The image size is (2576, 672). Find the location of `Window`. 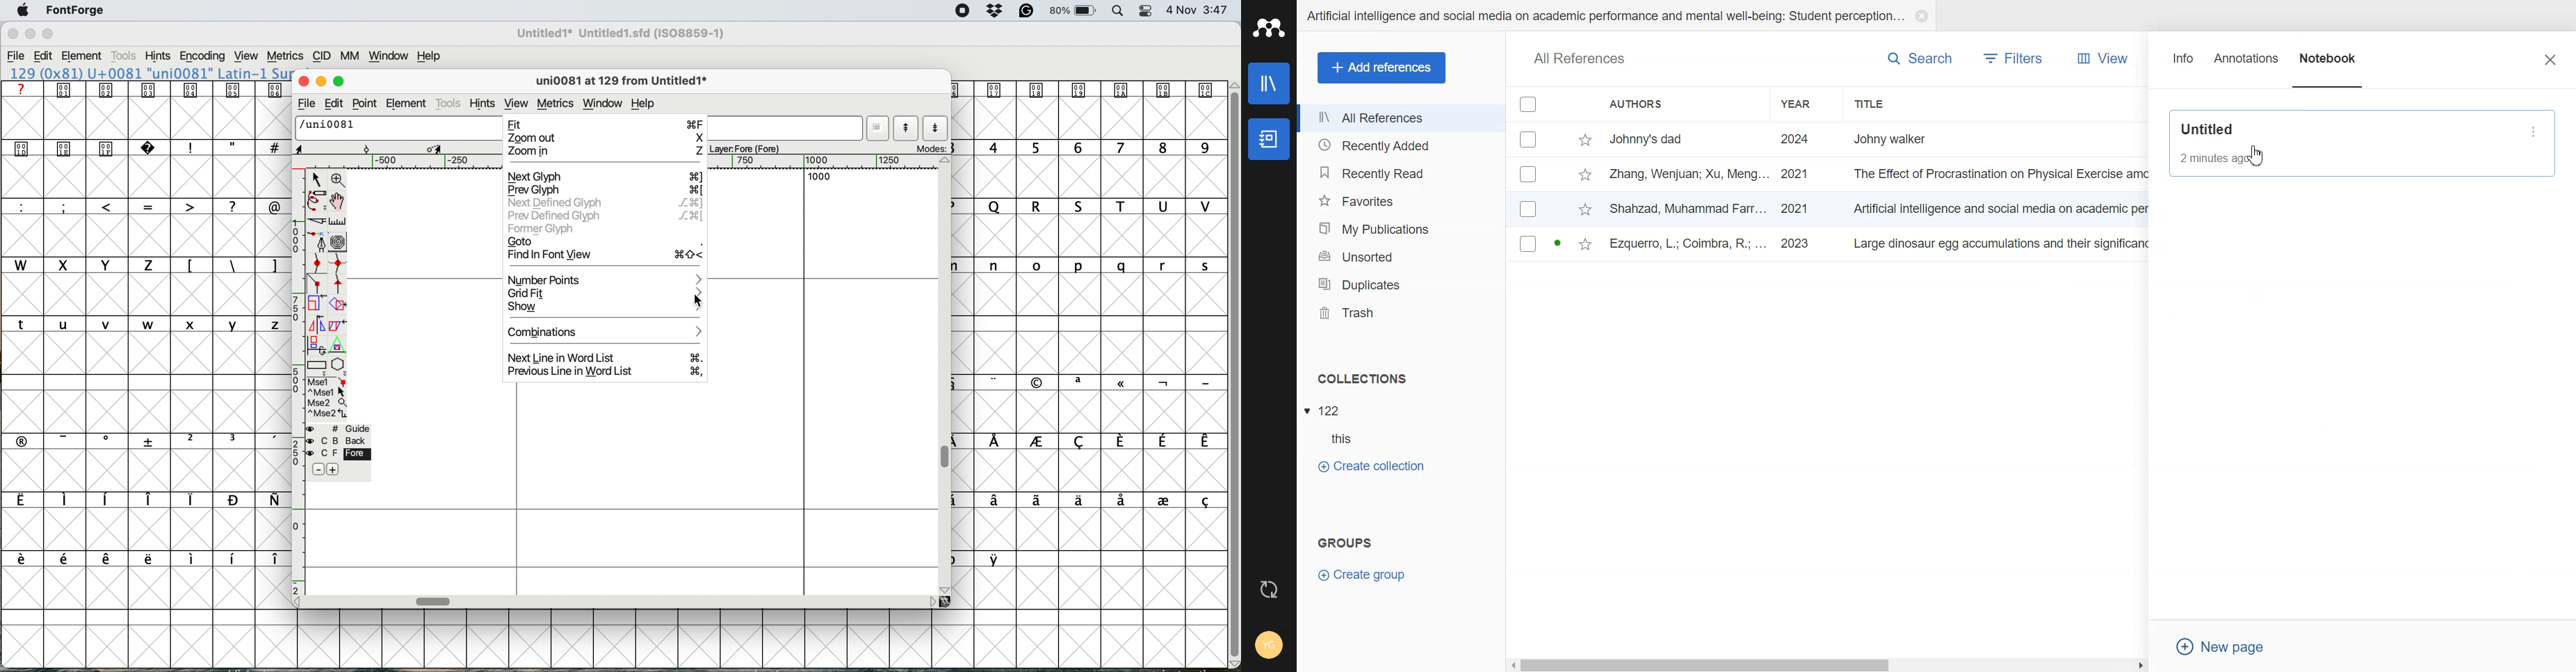

Window is located at coordinates (389, 57).